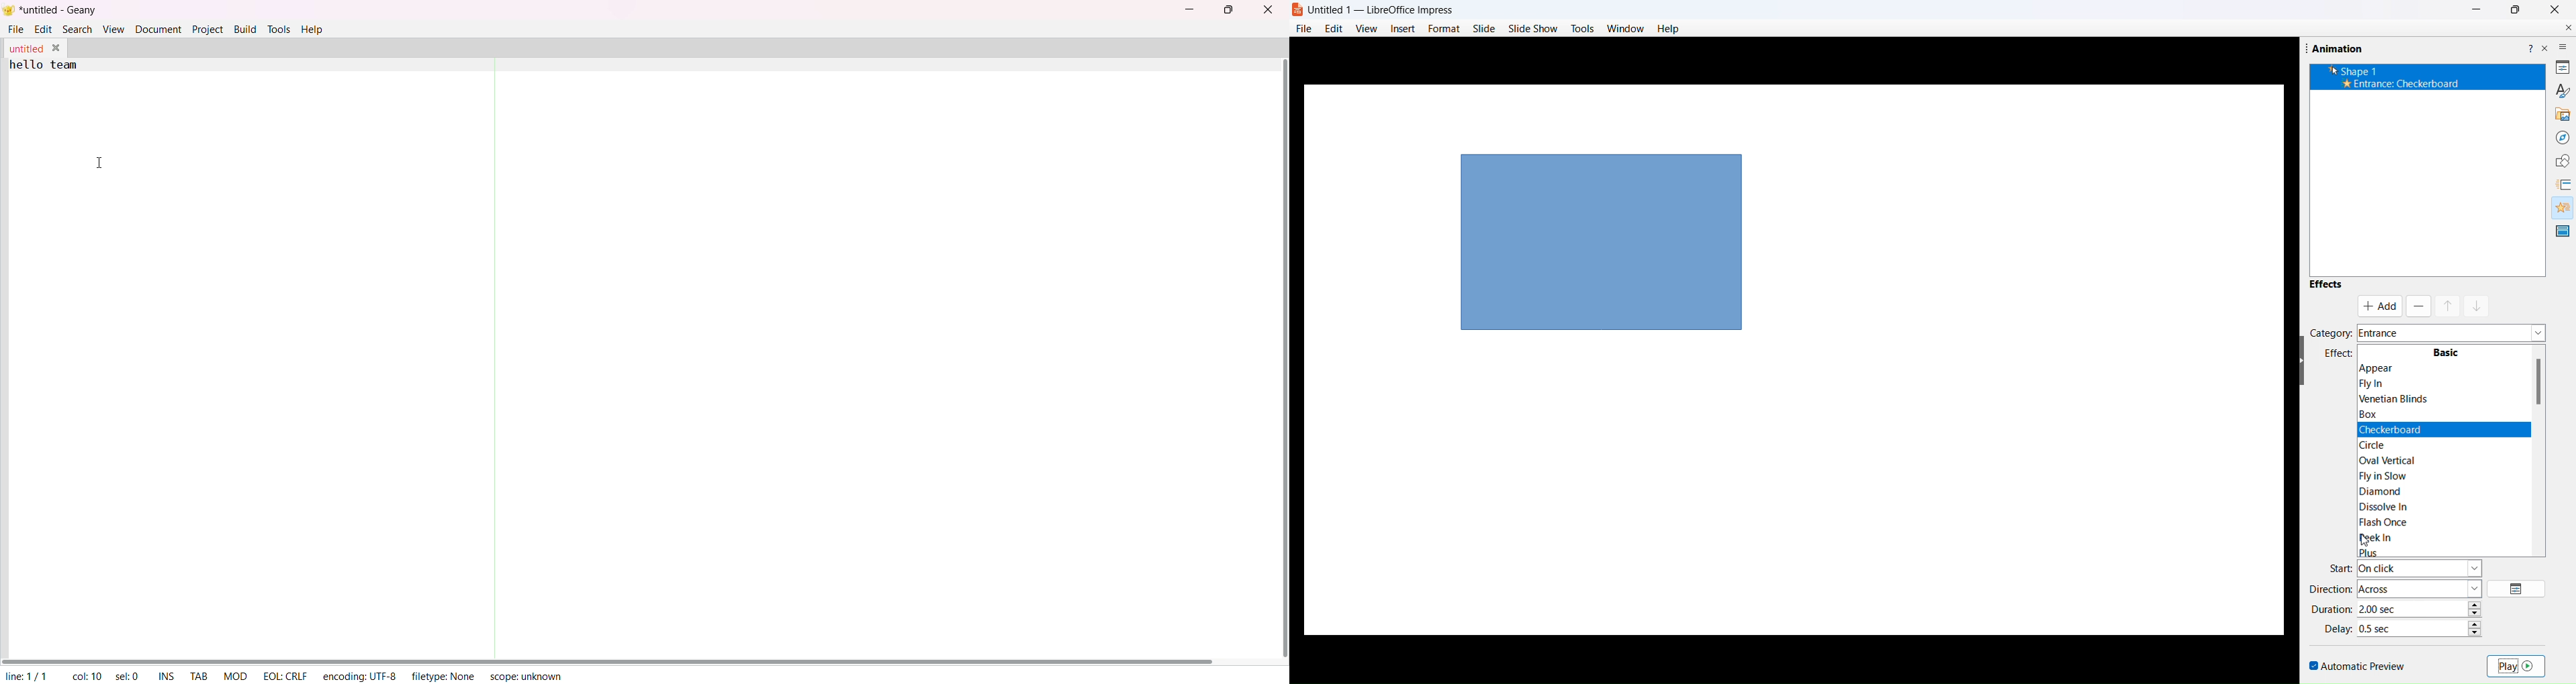  What do you see at coordinates (2328, 589) in the screenshot?
I see `direction` at bounding box center [2328, 589].